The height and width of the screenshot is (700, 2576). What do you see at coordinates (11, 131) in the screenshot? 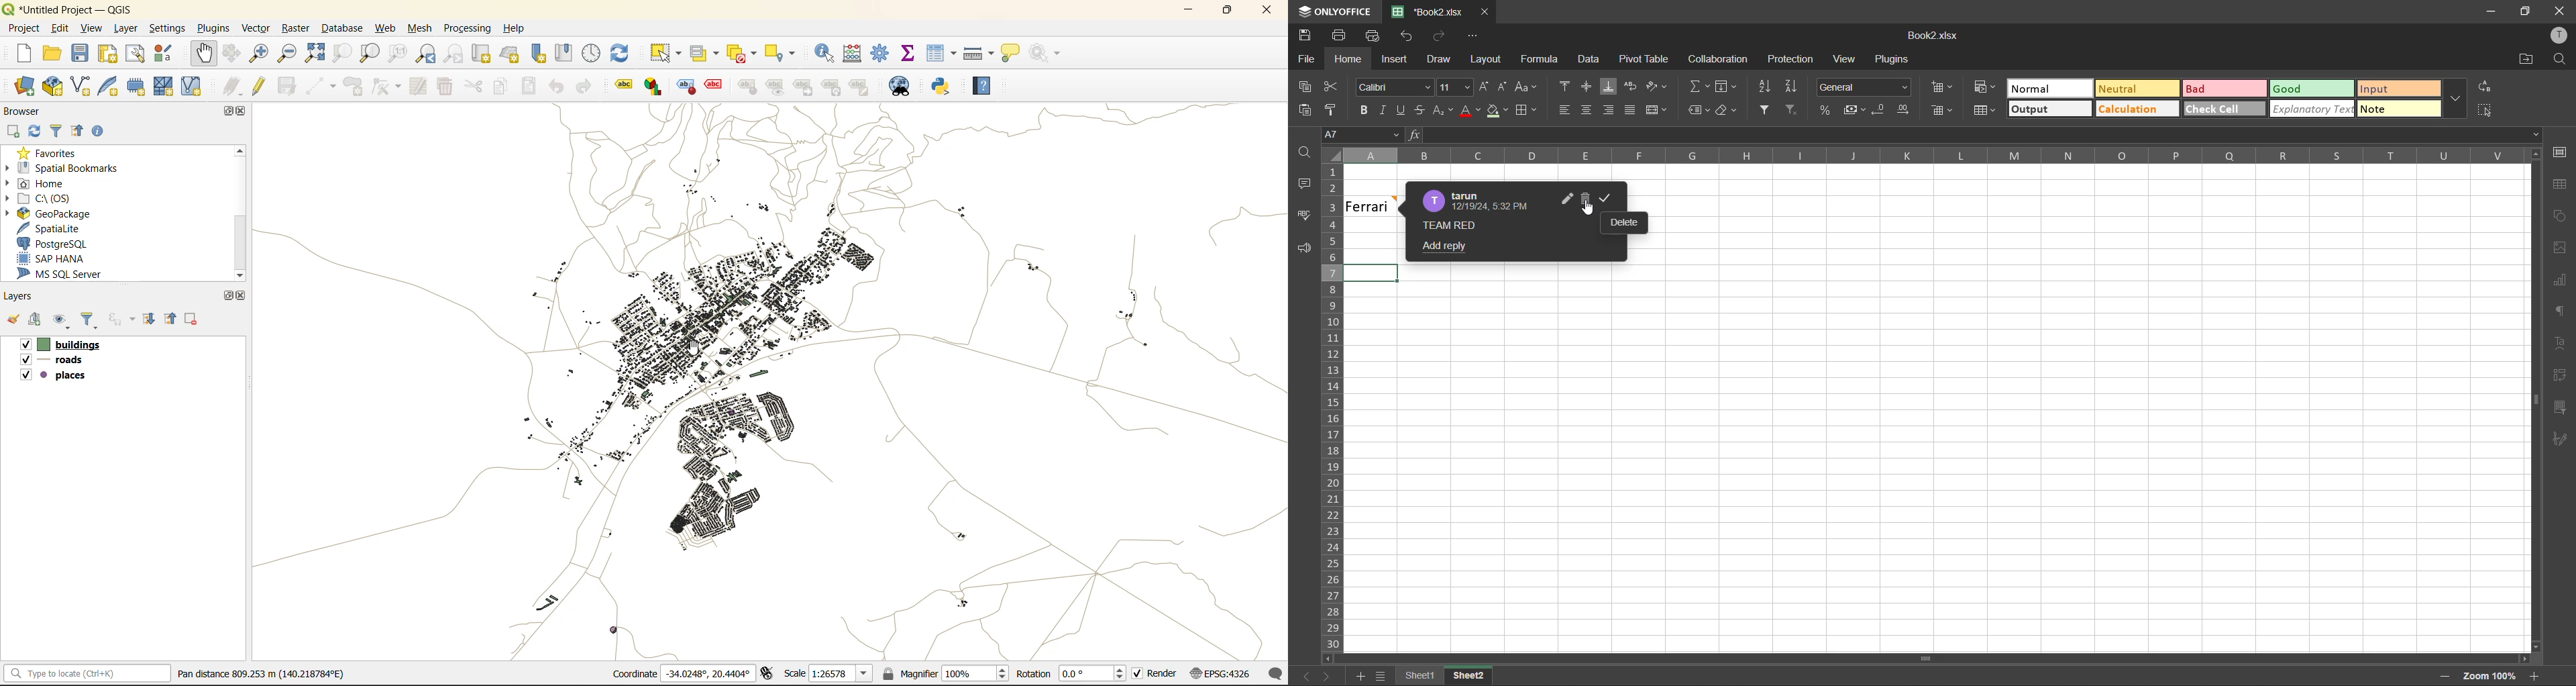
I see `add` at bounding box center [11, 131].